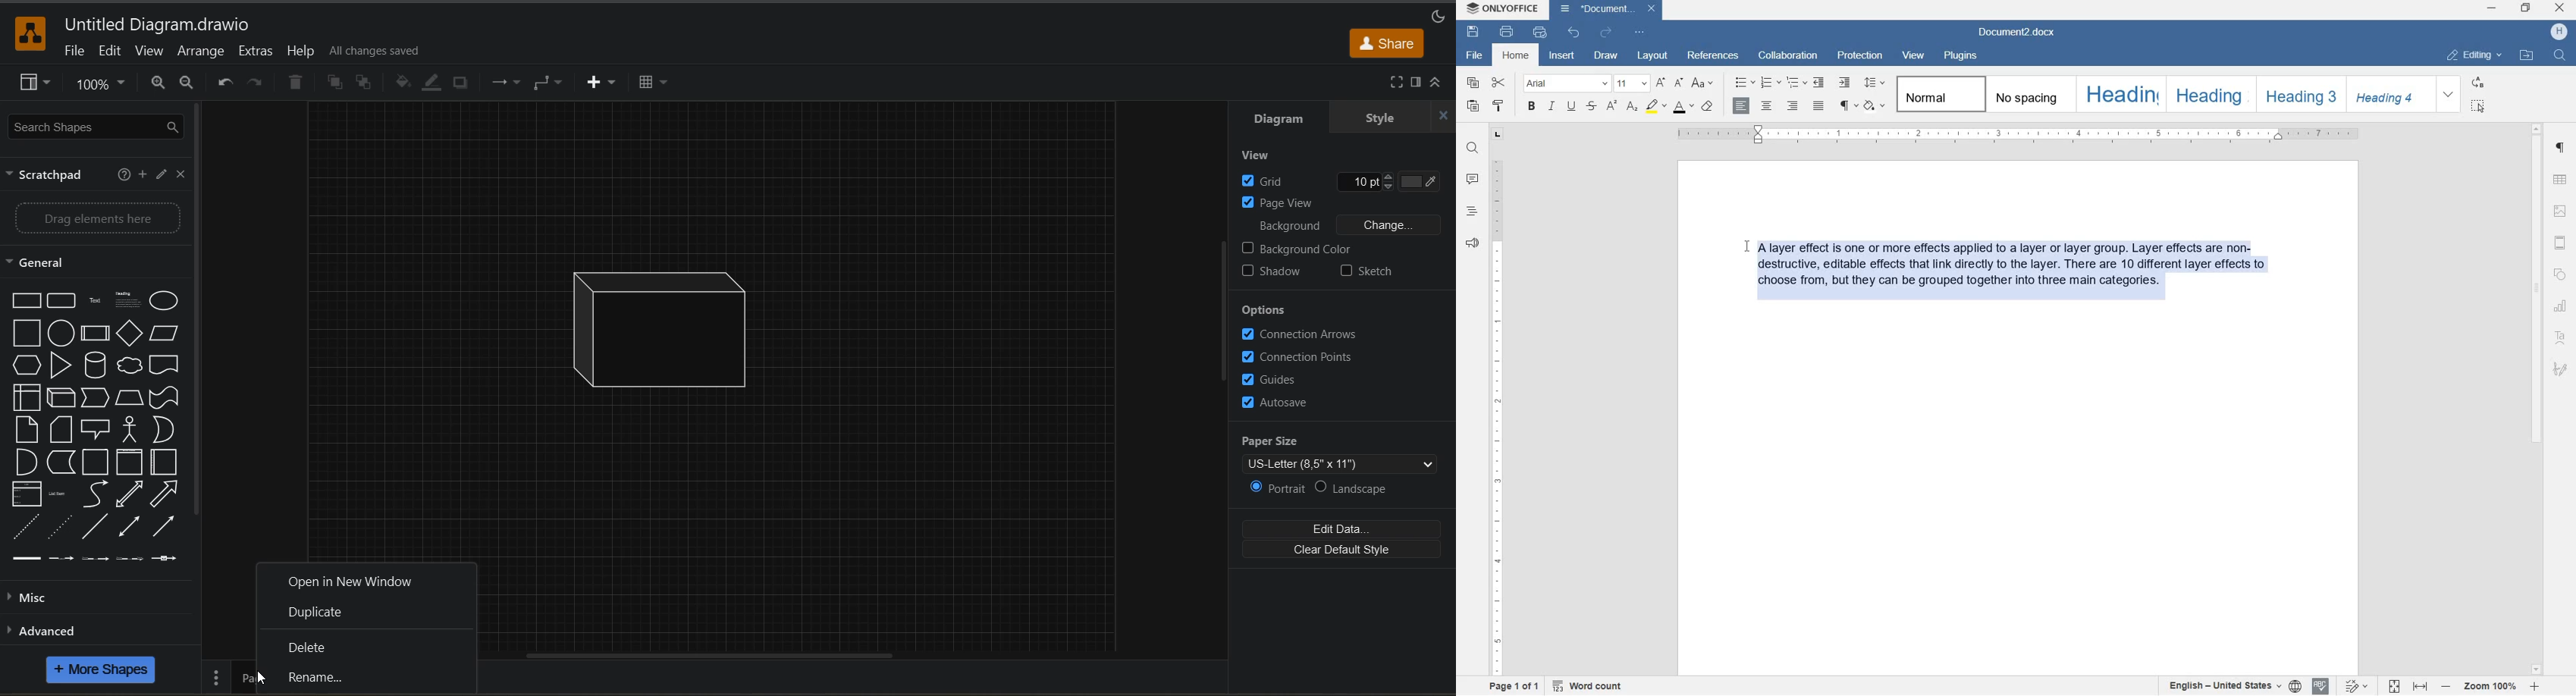 The image size is (2576, 700). What do you see at coordinates (405, 83) in the screenshot?
I see `fill color` at bounding box center [405, 83].